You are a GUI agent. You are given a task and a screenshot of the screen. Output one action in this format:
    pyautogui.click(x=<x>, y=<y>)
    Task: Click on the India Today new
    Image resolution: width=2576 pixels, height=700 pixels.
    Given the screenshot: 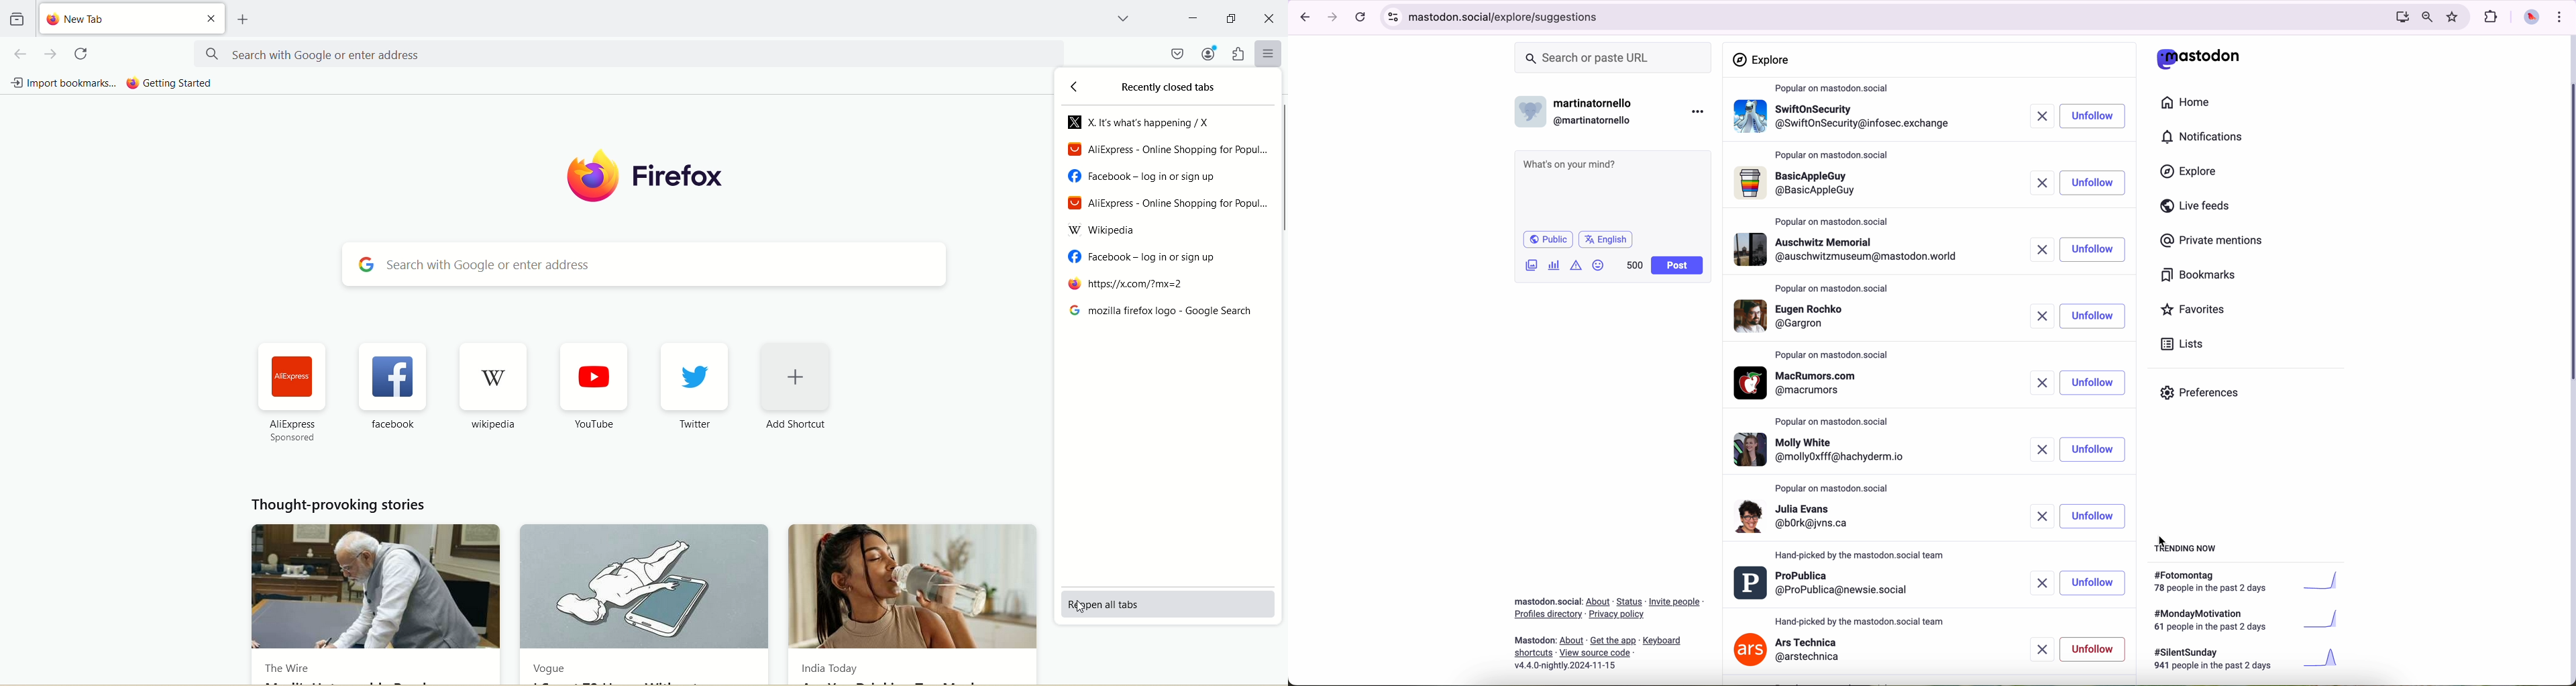 What is the action you would take?
    pyautogui.click(x=916, y=586)
    